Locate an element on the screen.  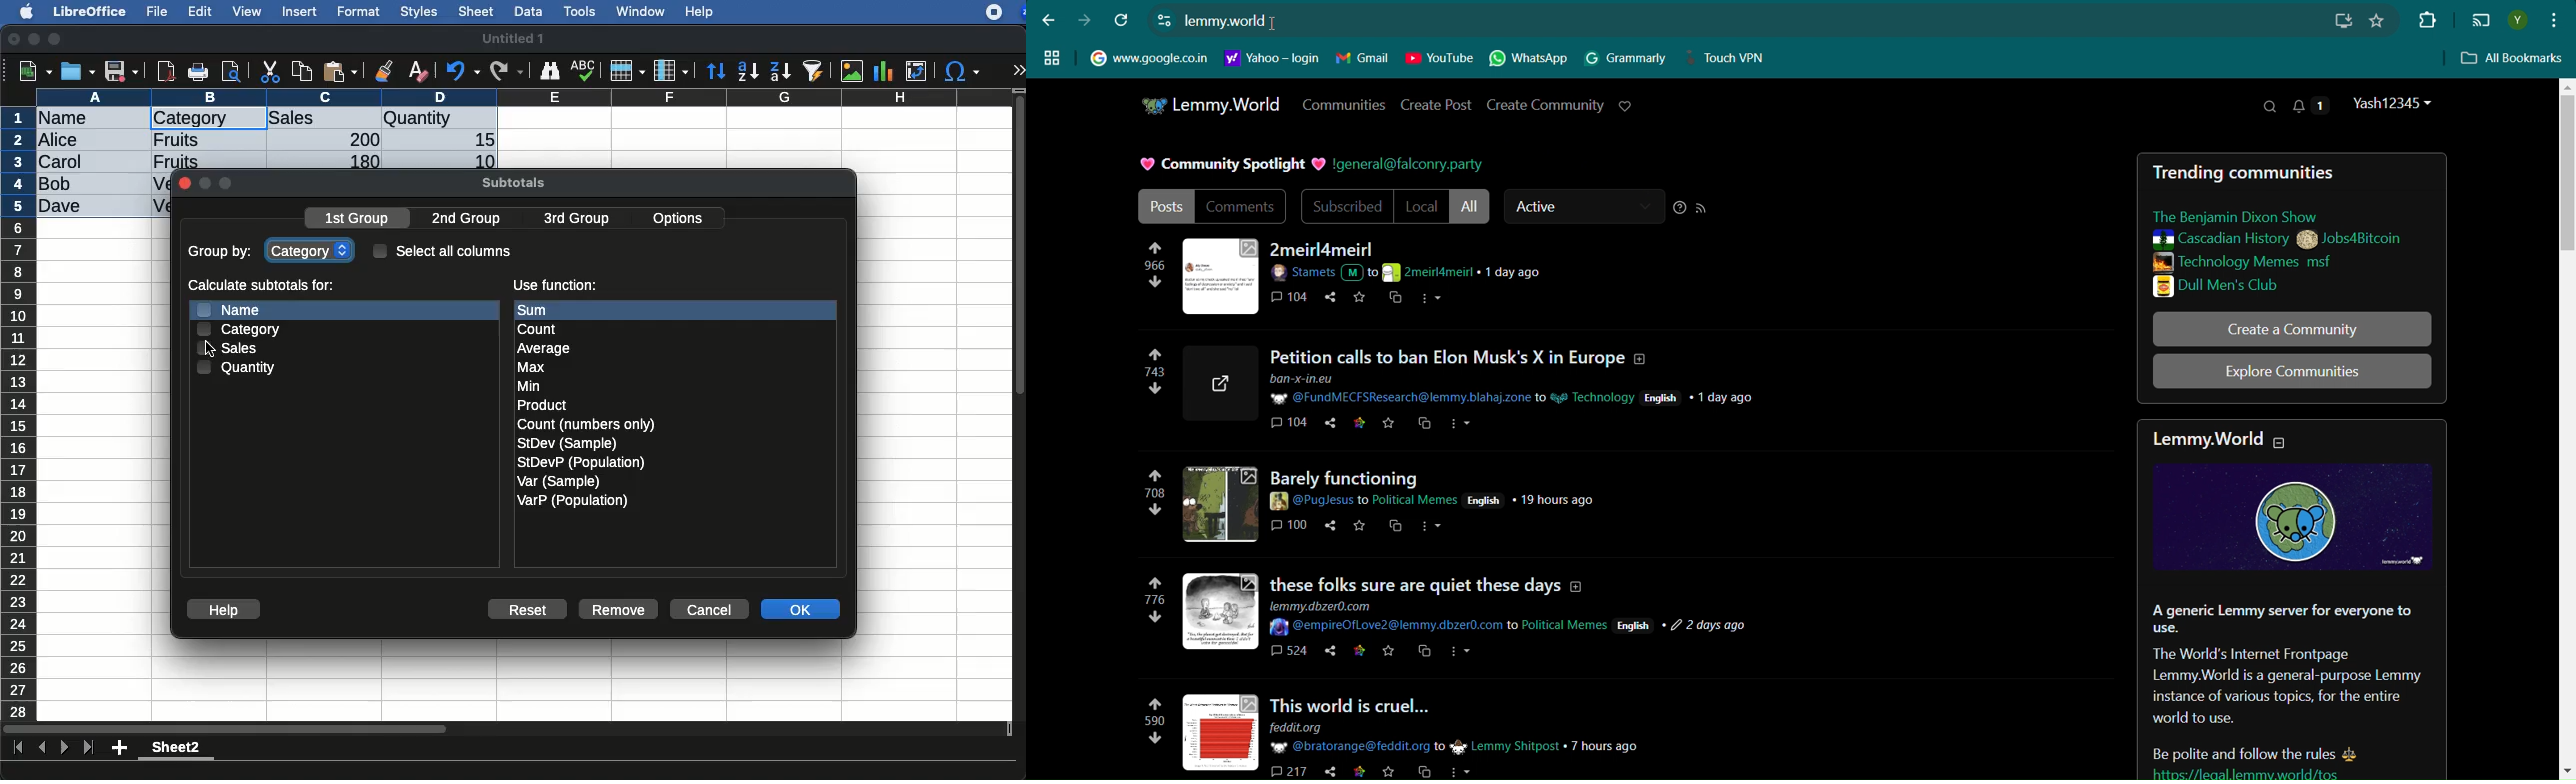
Link is located at coordinates (2284, 772).